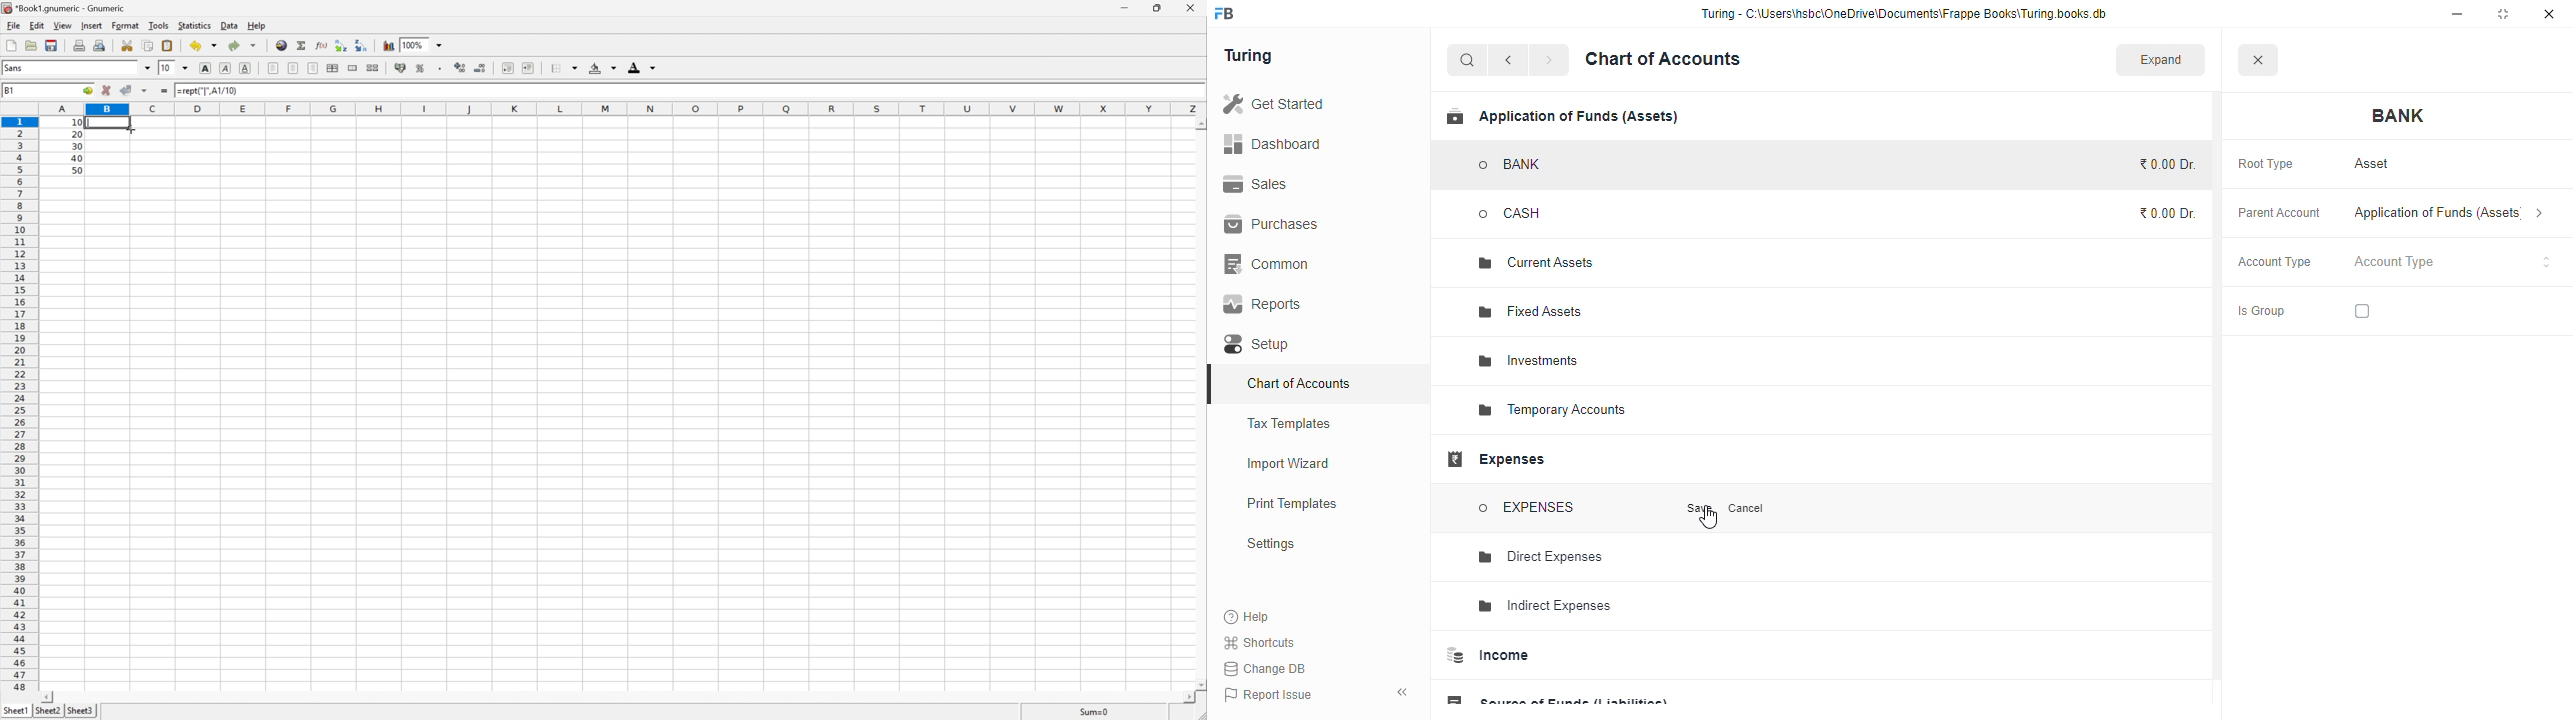 The width and height of the screenshot is (2576, 728). Describe the element at coordinates (1556, 696) in the screenshot. I see `source of funds (liabilities)` at that location.